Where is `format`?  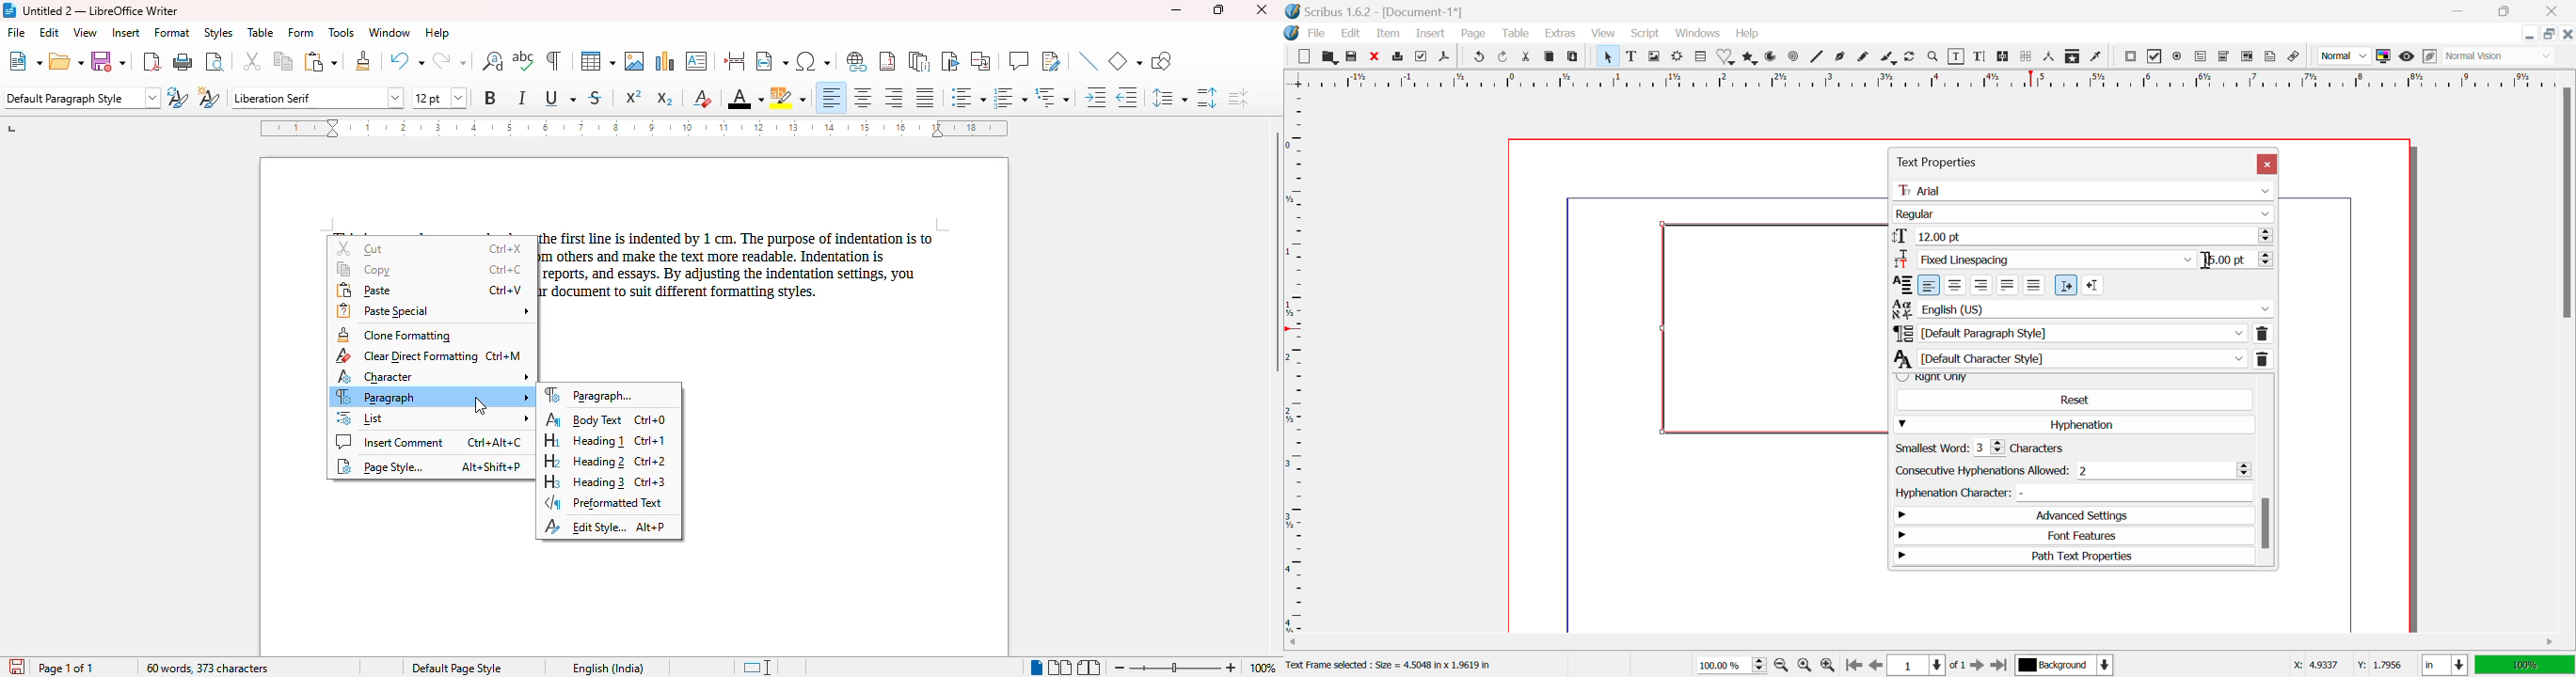
format is located at coordinates (172, 33).